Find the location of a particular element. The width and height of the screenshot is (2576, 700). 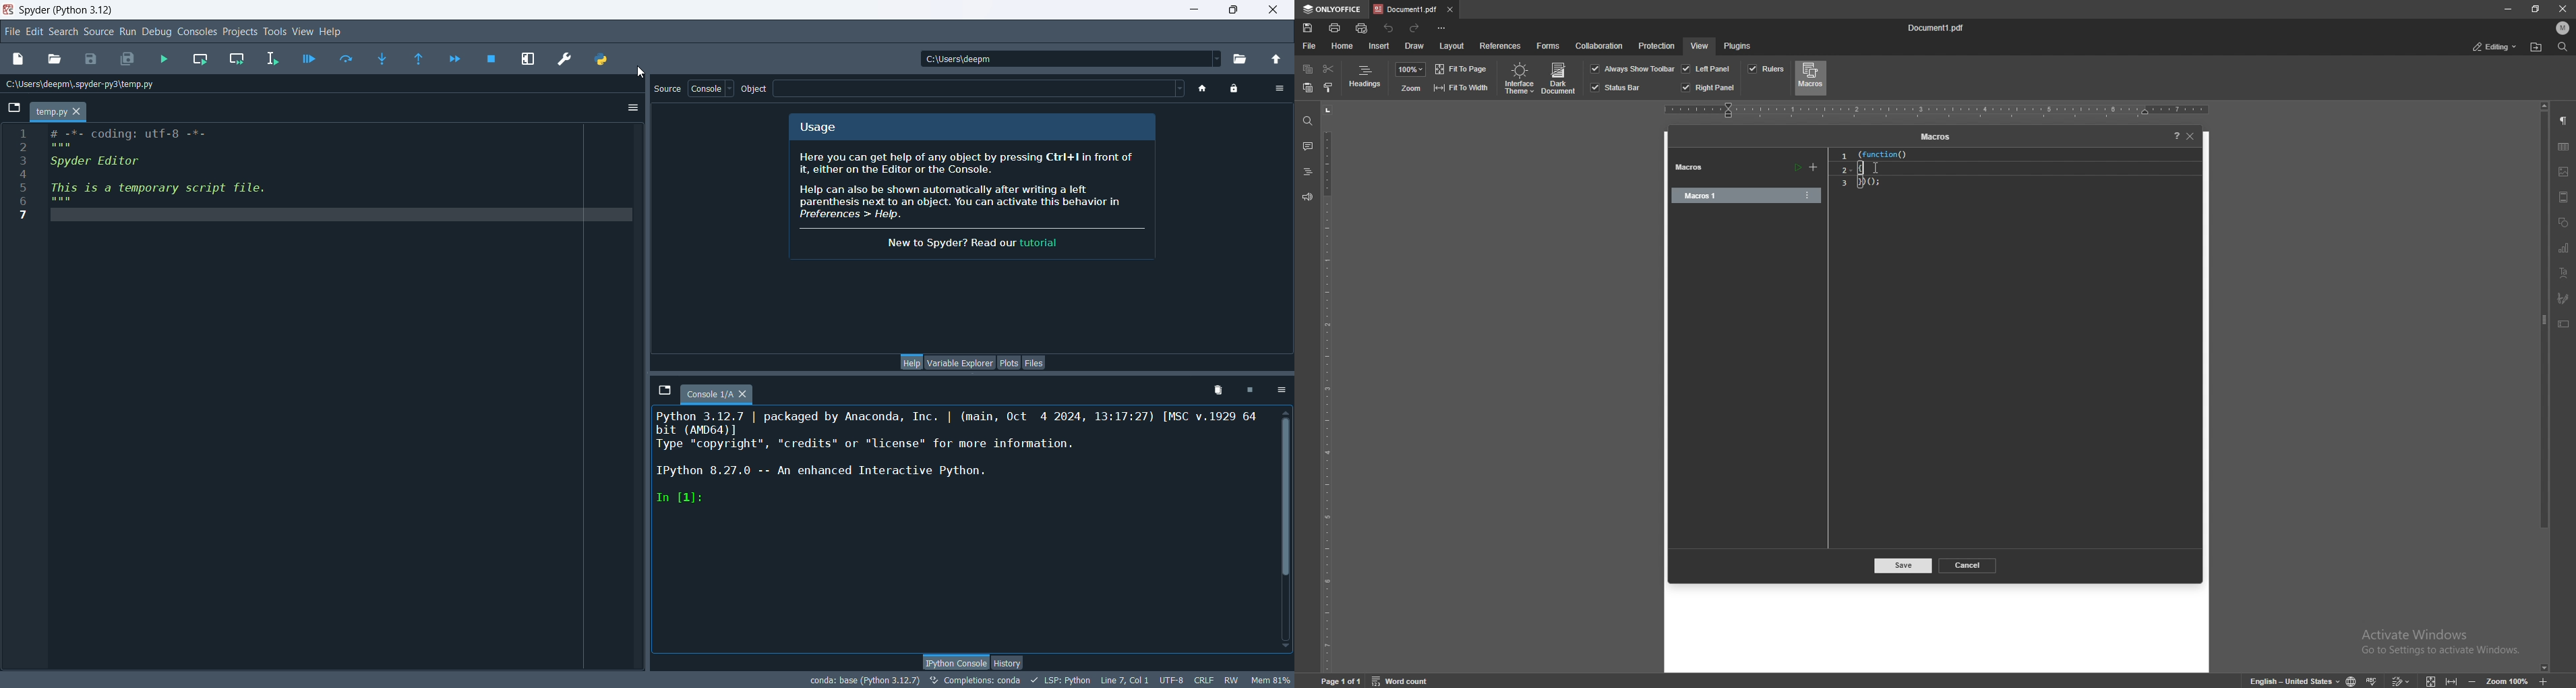

change doc language is located at coordinates (2351, 680).